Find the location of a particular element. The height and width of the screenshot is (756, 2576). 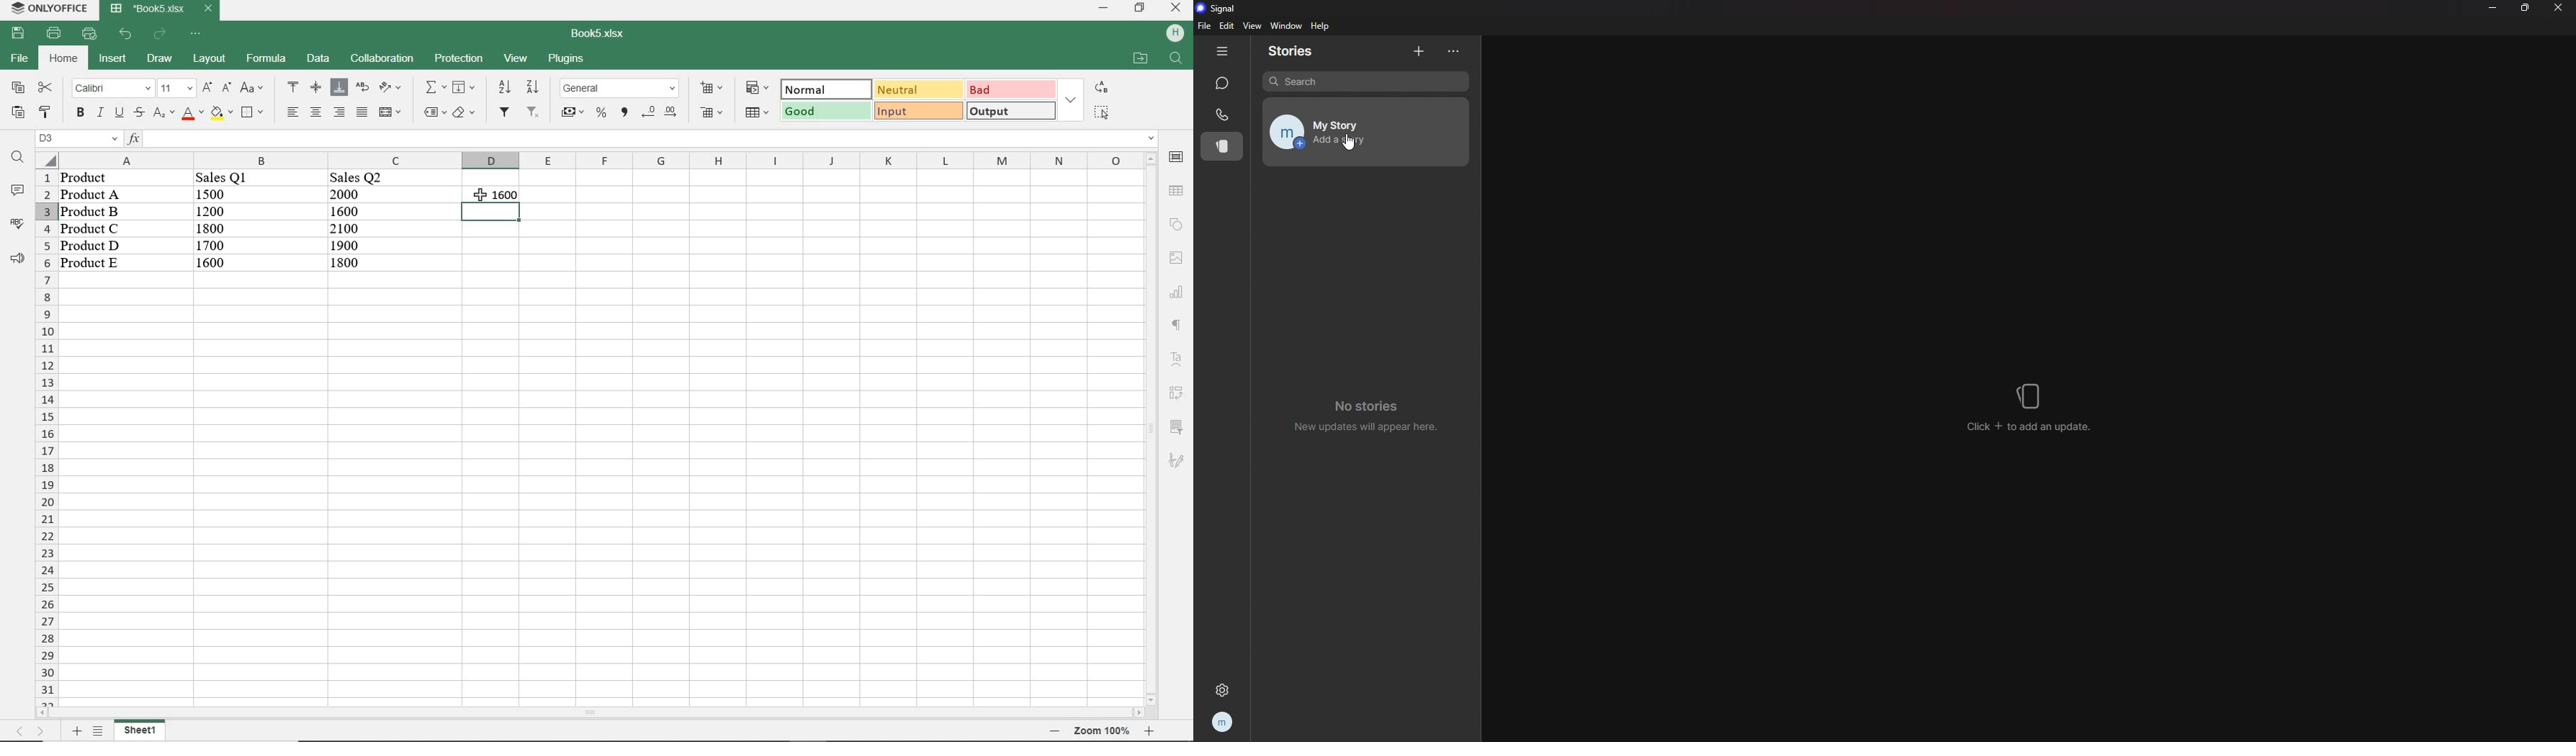

expand is located at coordinates (1072, 100).